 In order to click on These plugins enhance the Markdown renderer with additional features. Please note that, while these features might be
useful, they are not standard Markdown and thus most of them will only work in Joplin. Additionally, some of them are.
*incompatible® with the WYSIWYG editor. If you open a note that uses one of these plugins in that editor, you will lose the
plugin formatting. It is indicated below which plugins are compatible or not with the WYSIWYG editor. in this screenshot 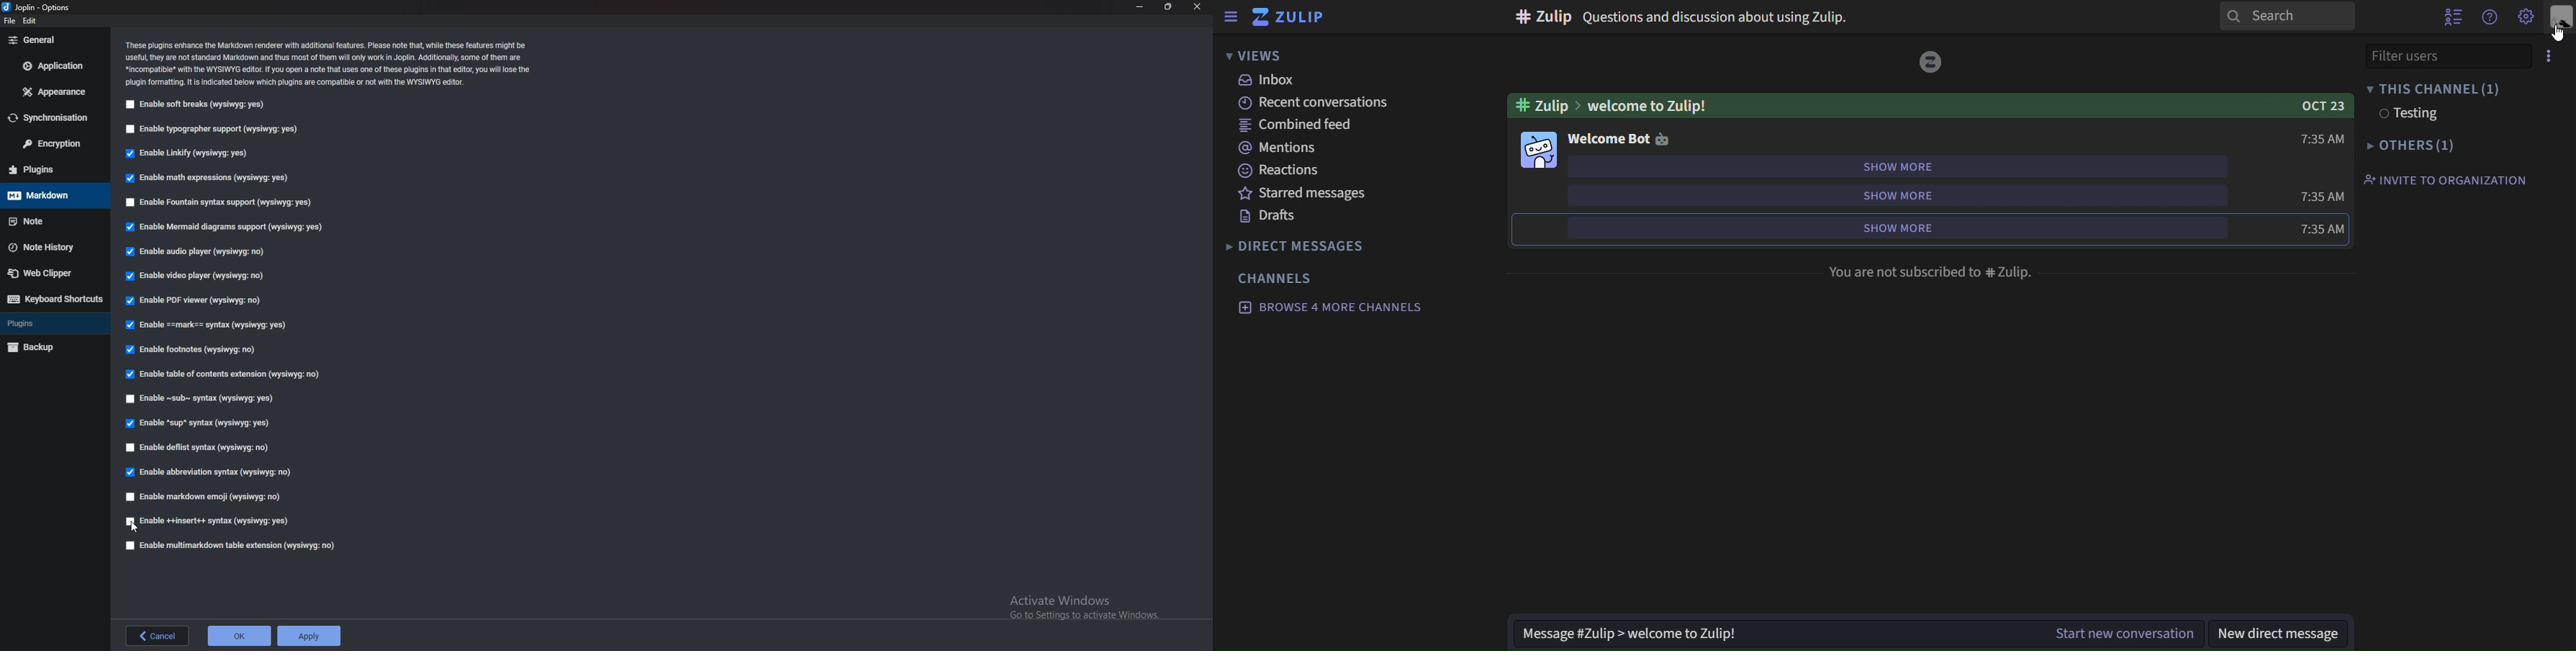, I will do `click(328, 63)`.